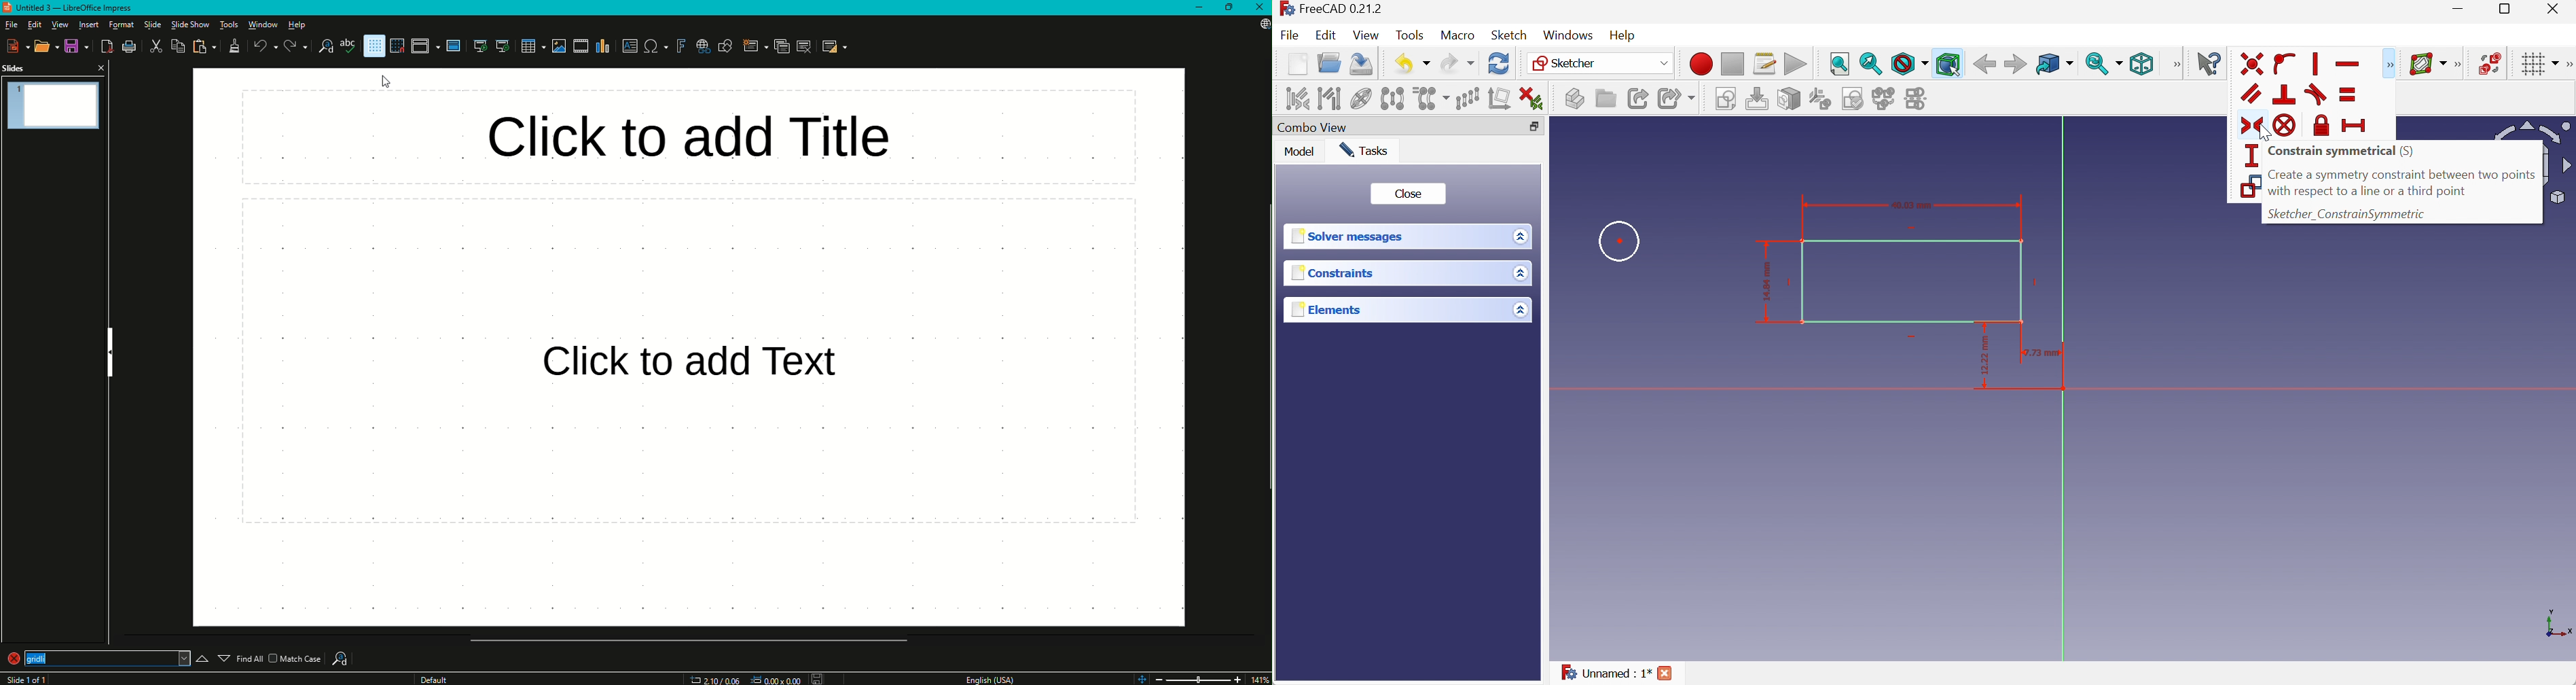  I want to click on Create sketch, so click(1728, 100).